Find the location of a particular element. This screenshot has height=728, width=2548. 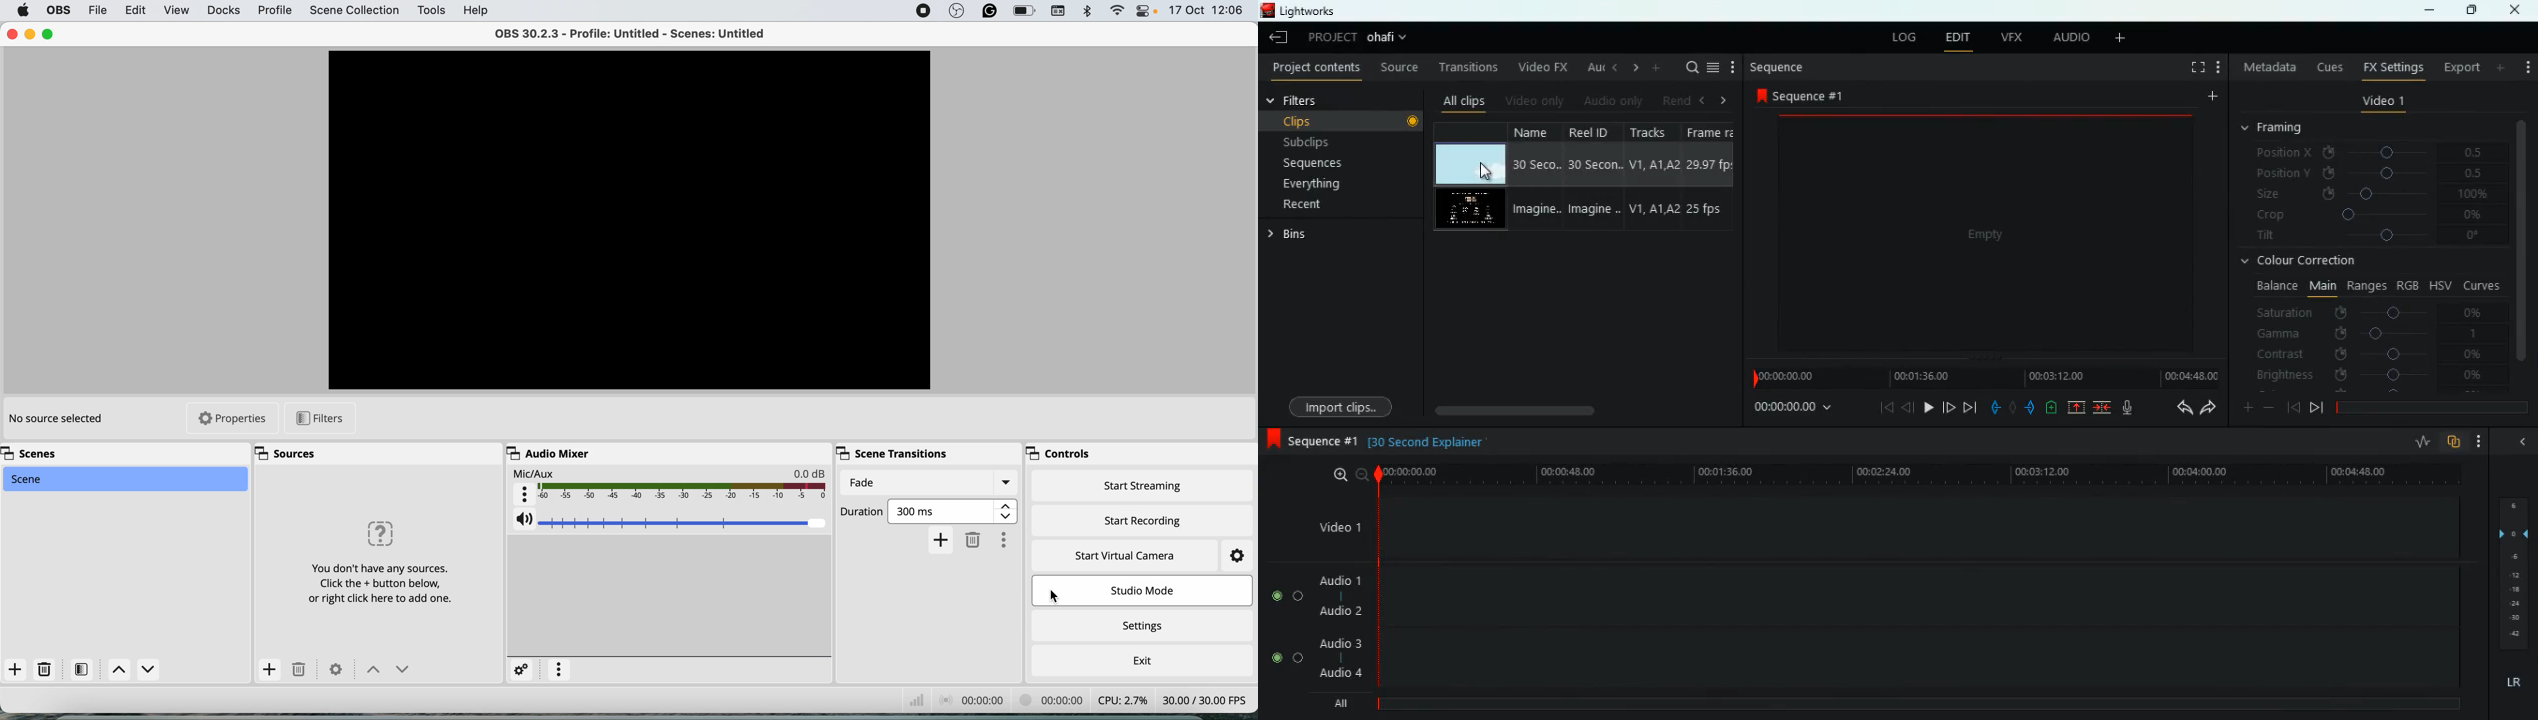

Audio is located at coordinates (1282, 658).